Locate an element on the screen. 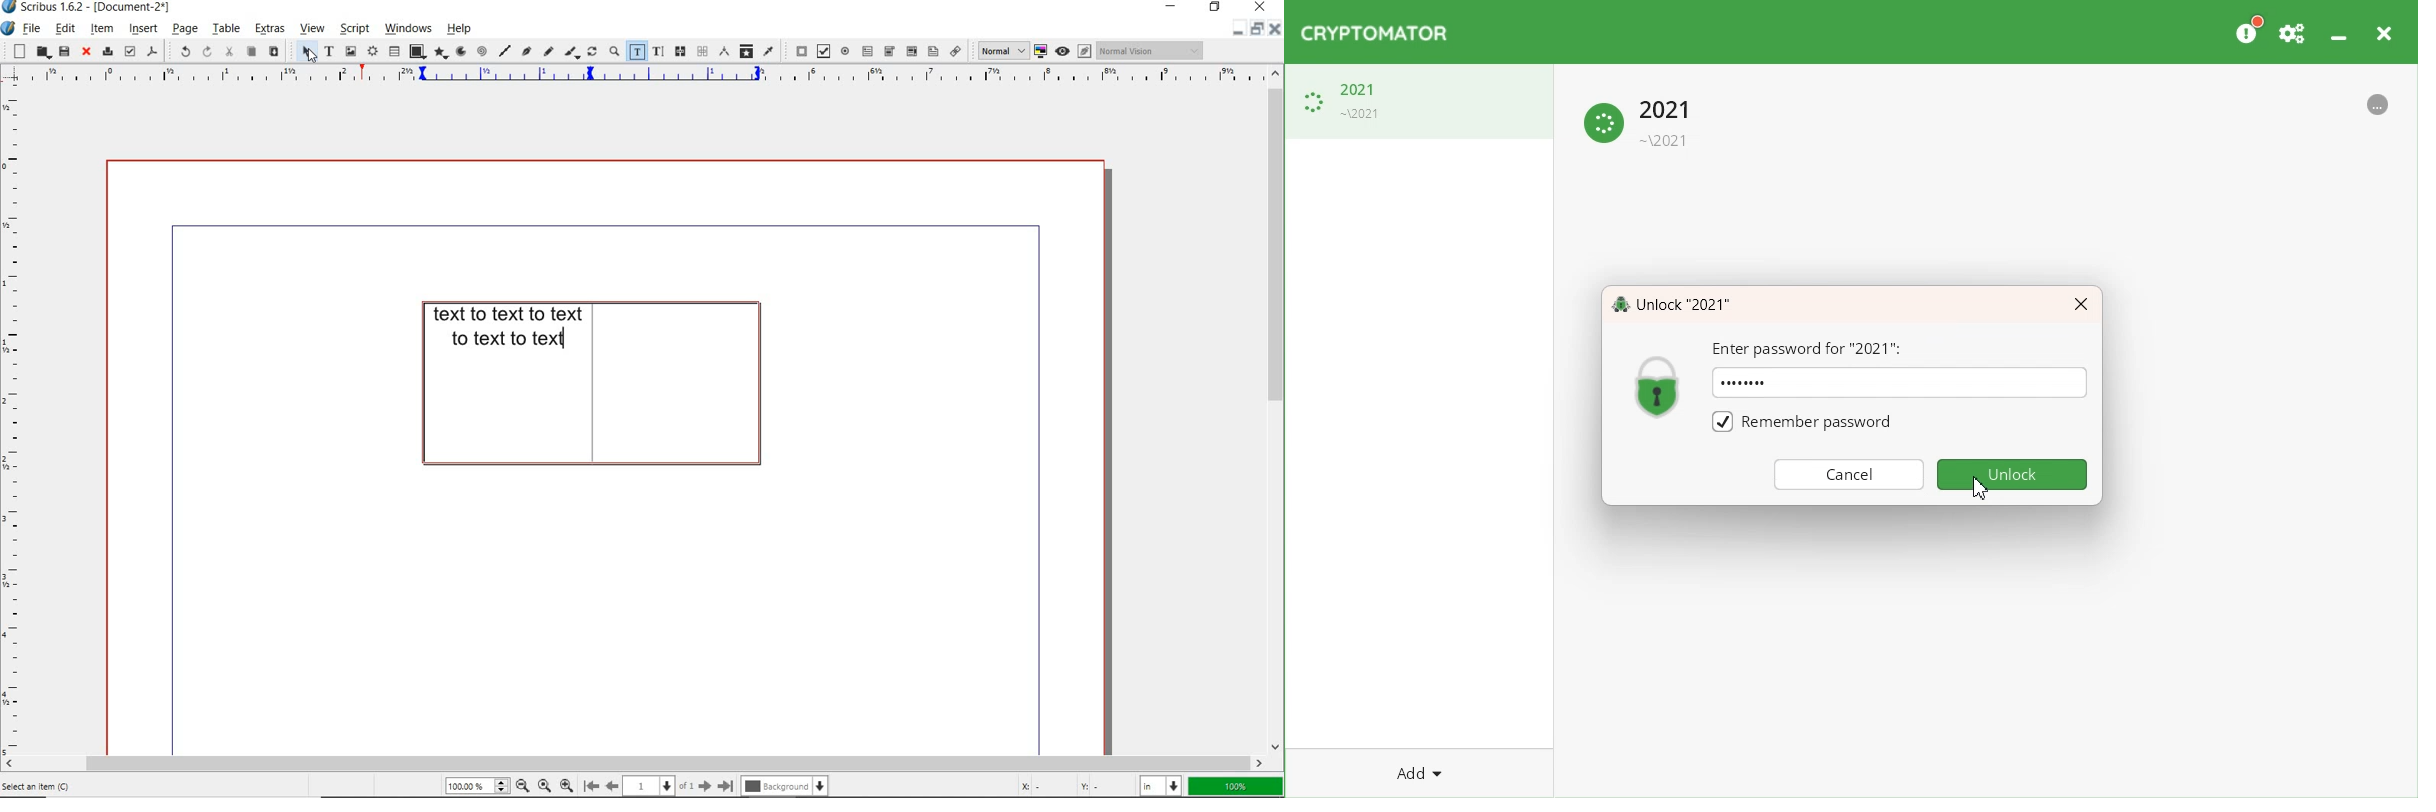  shape is located at coordinates (414, 52).